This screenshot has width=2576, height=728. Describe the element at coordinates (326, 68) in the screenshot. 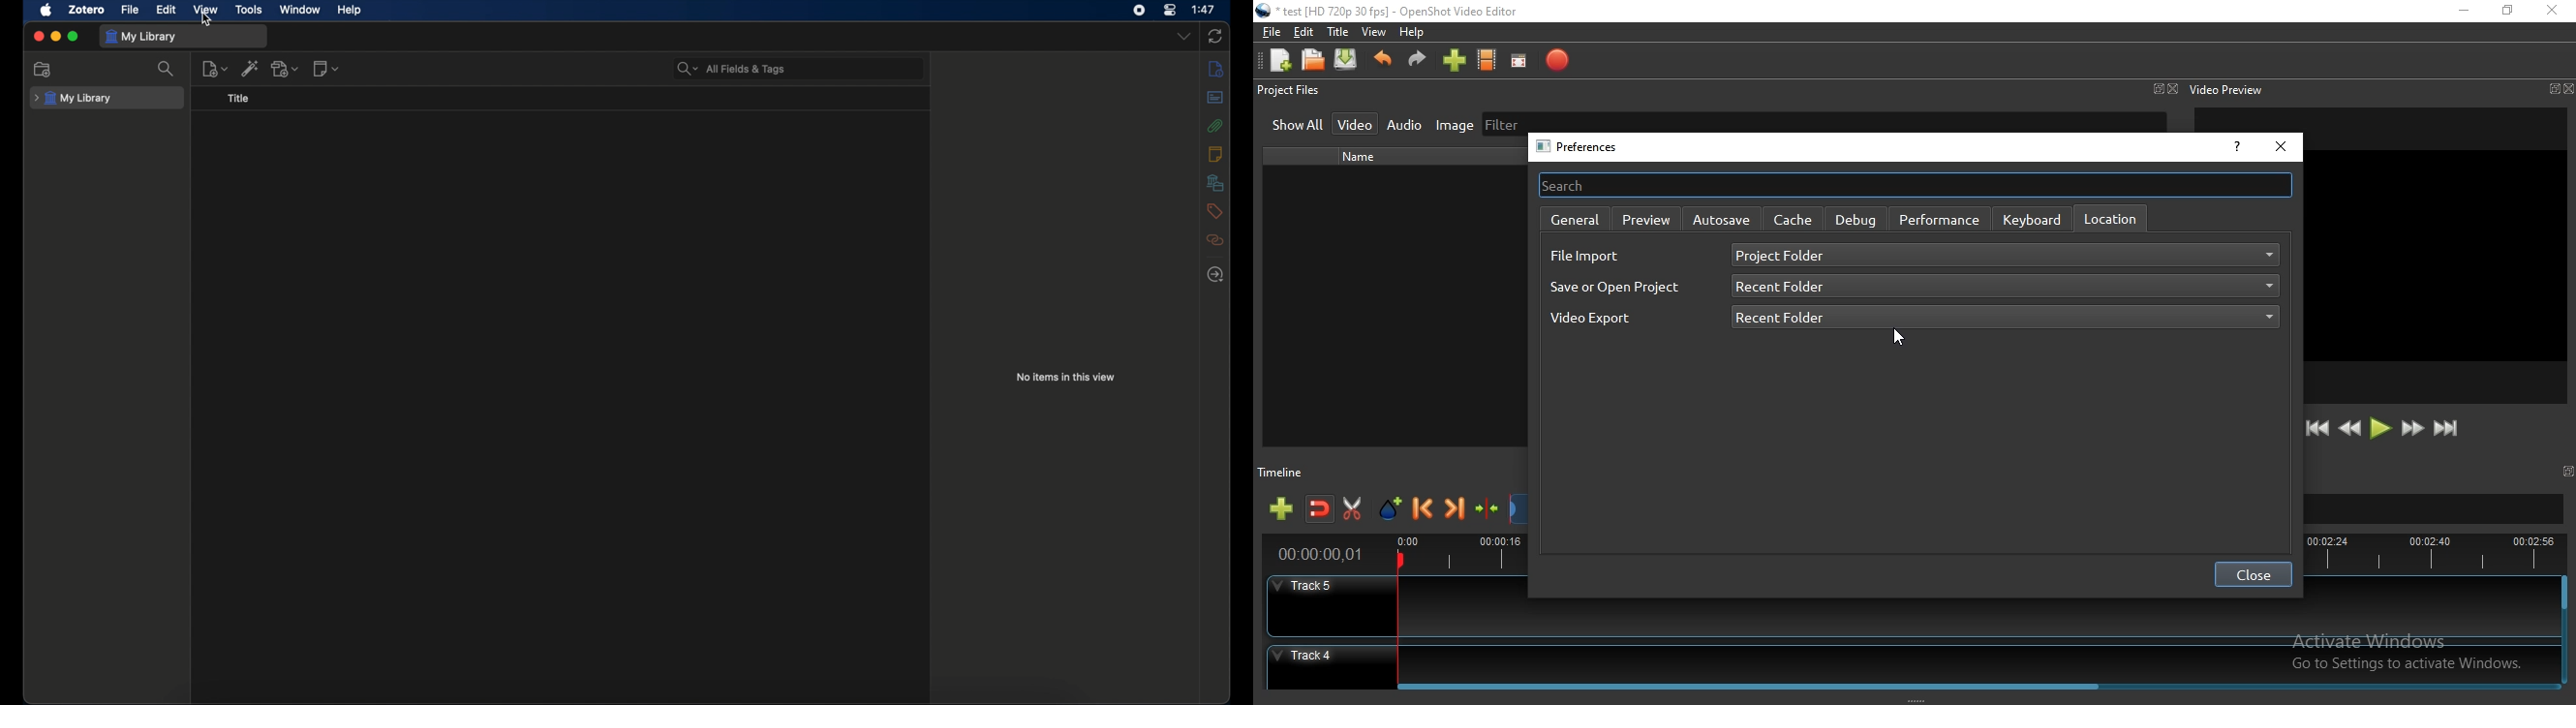

I see `new notes` at that location.